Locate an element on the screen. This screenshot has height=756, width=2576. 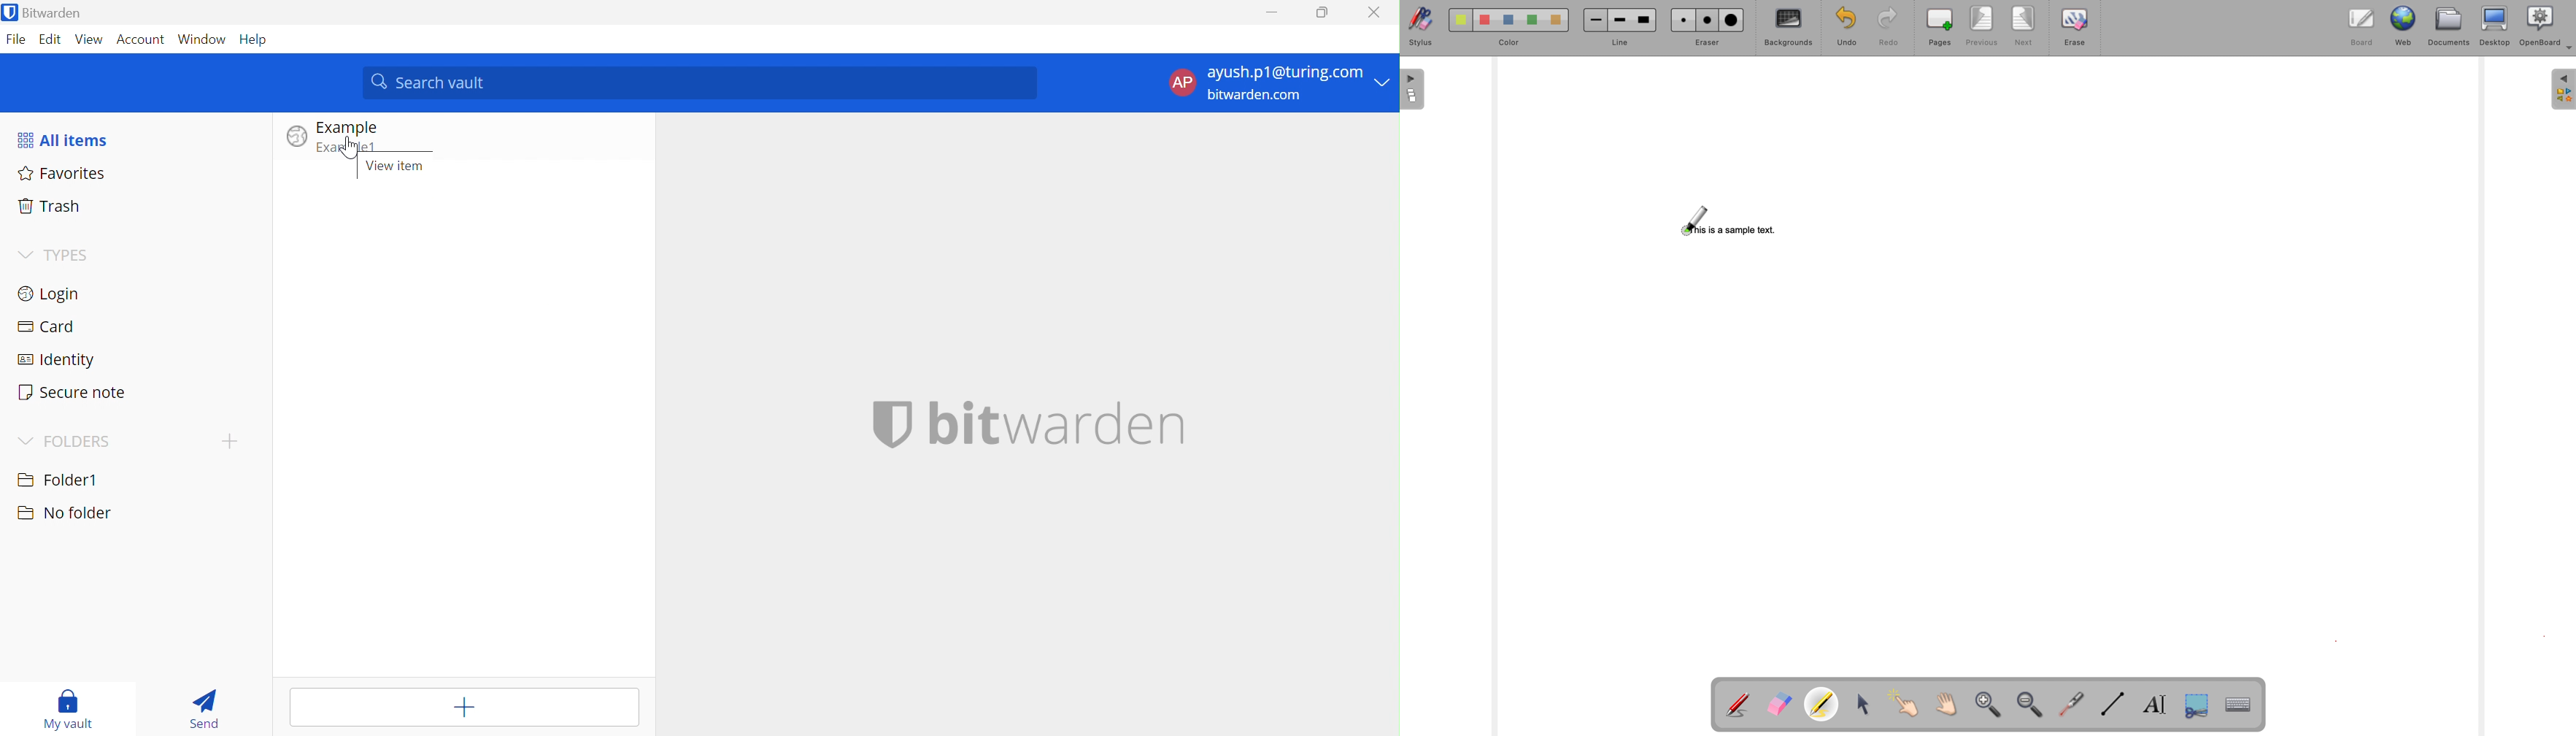
Trash is located at coordinates (51, 207).